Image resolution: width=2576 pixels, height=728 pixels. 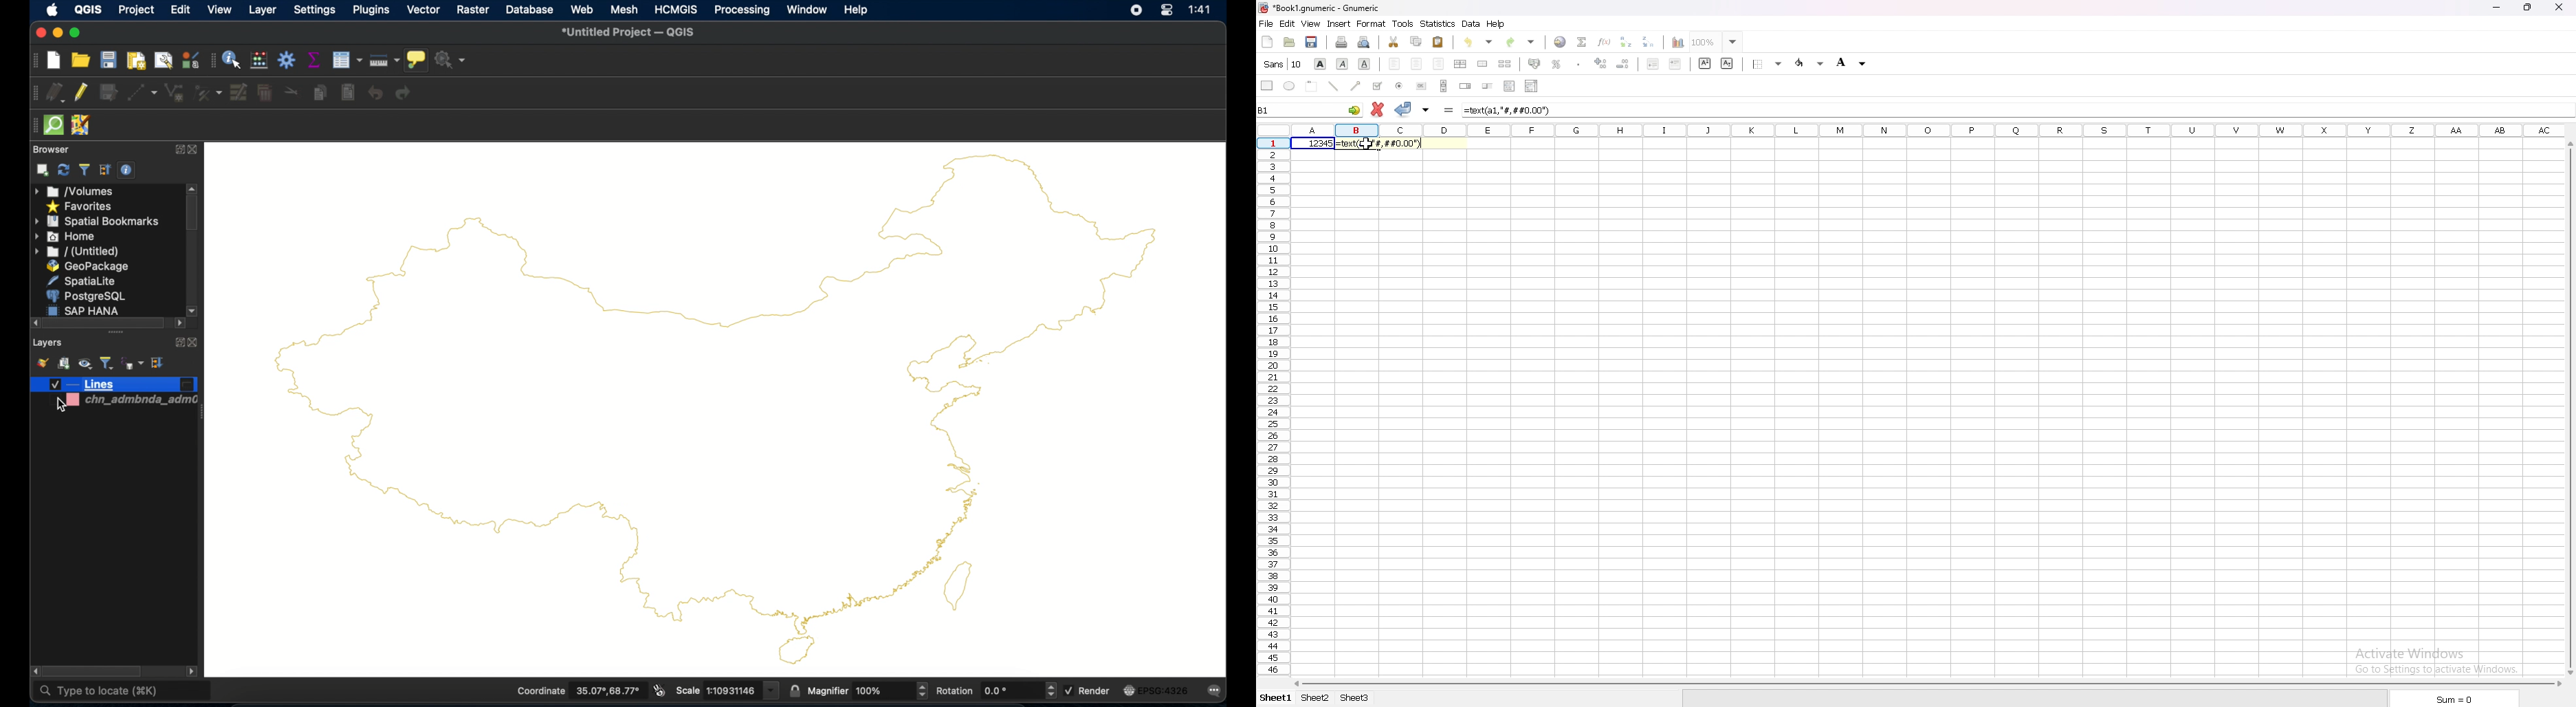 I want to click on statistics, so click(x=1438, y=23).